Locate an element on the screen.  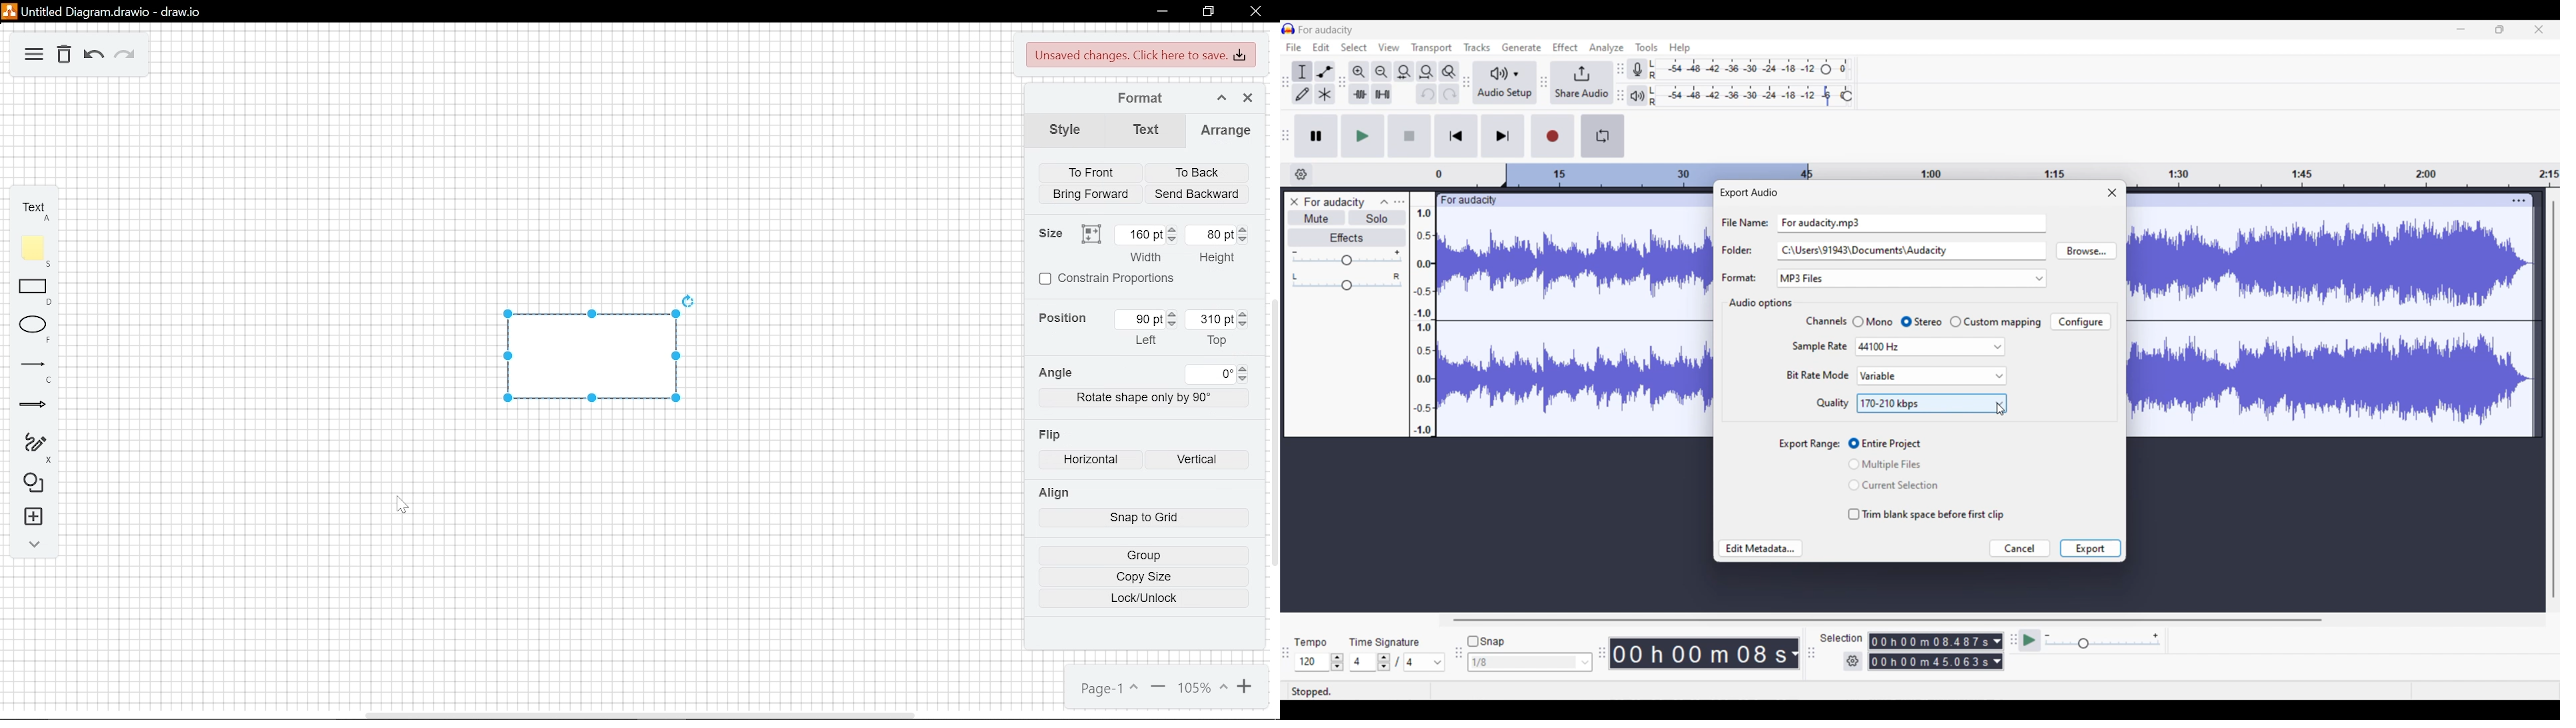
delete is located at coordinates (65, 58).